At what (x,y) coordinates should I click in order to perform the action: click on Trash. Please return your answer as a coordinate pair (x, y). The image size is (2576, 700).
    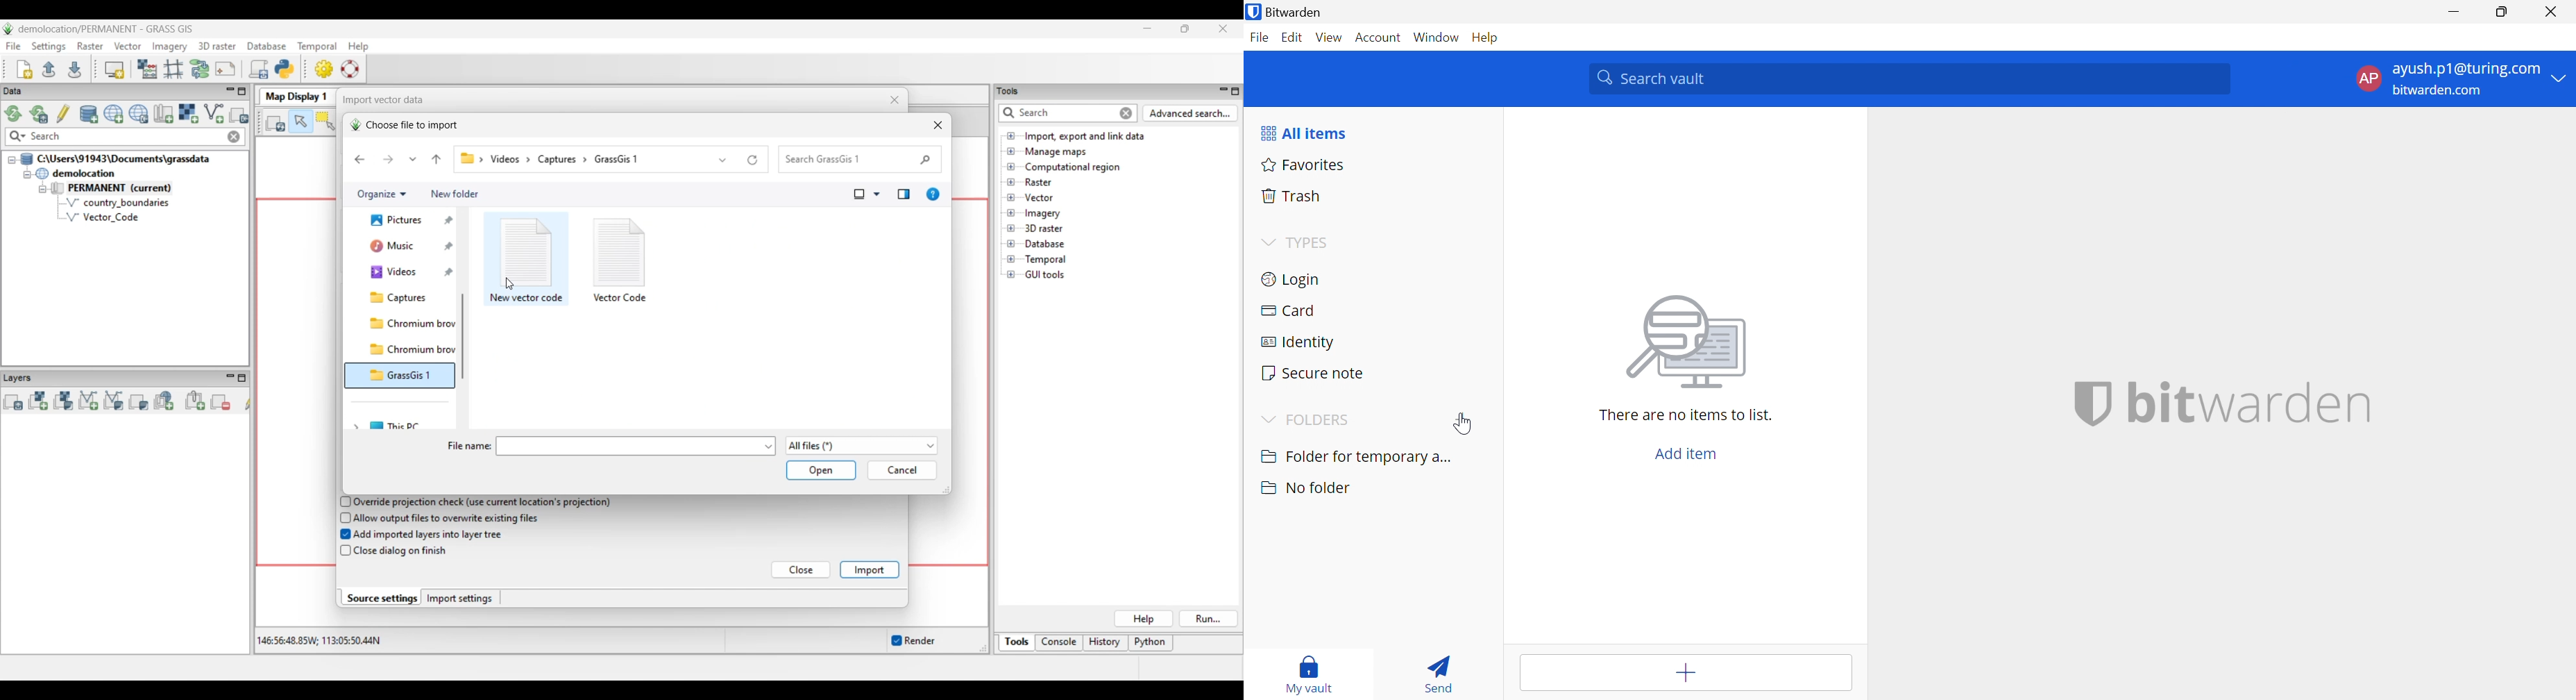
    Looking at the image, I should click on (1292, 196).